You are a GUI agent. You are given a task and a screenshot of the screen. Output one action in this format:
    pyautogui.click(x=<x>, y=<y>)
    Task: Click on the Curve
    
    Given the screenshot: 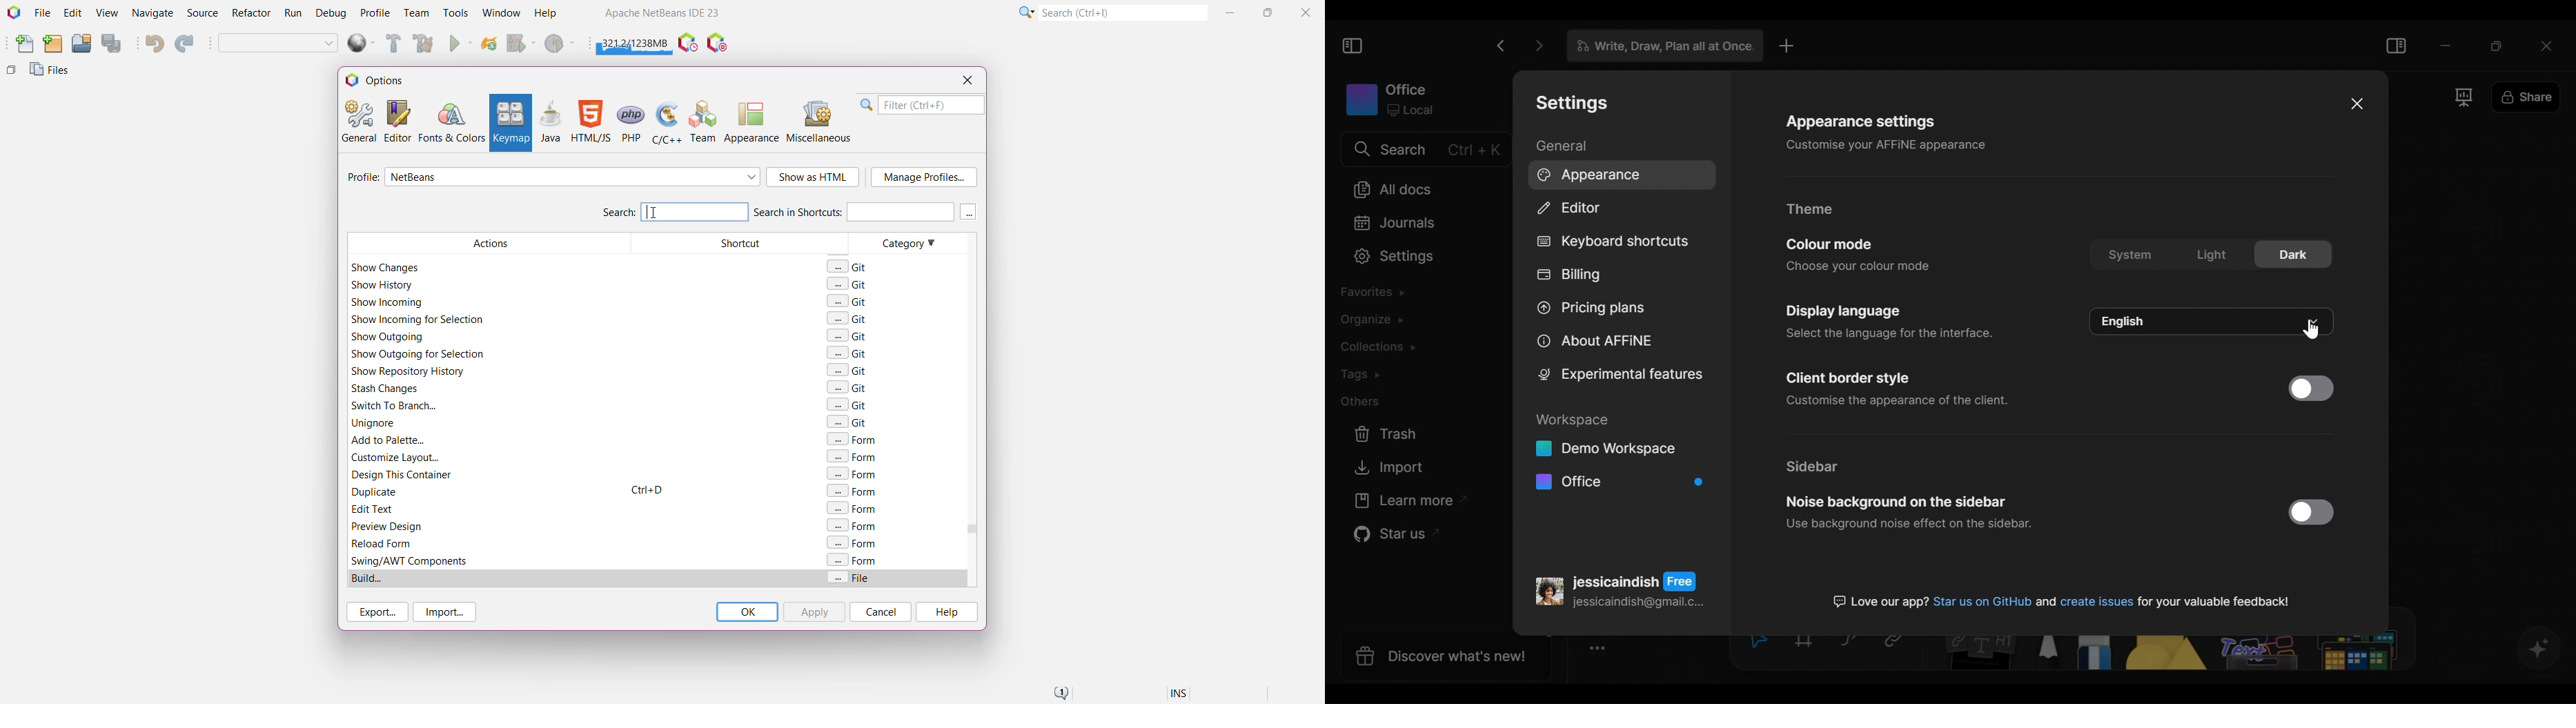 What is the action you would take?
    pyautogui.click(x=1851, y=643)
    